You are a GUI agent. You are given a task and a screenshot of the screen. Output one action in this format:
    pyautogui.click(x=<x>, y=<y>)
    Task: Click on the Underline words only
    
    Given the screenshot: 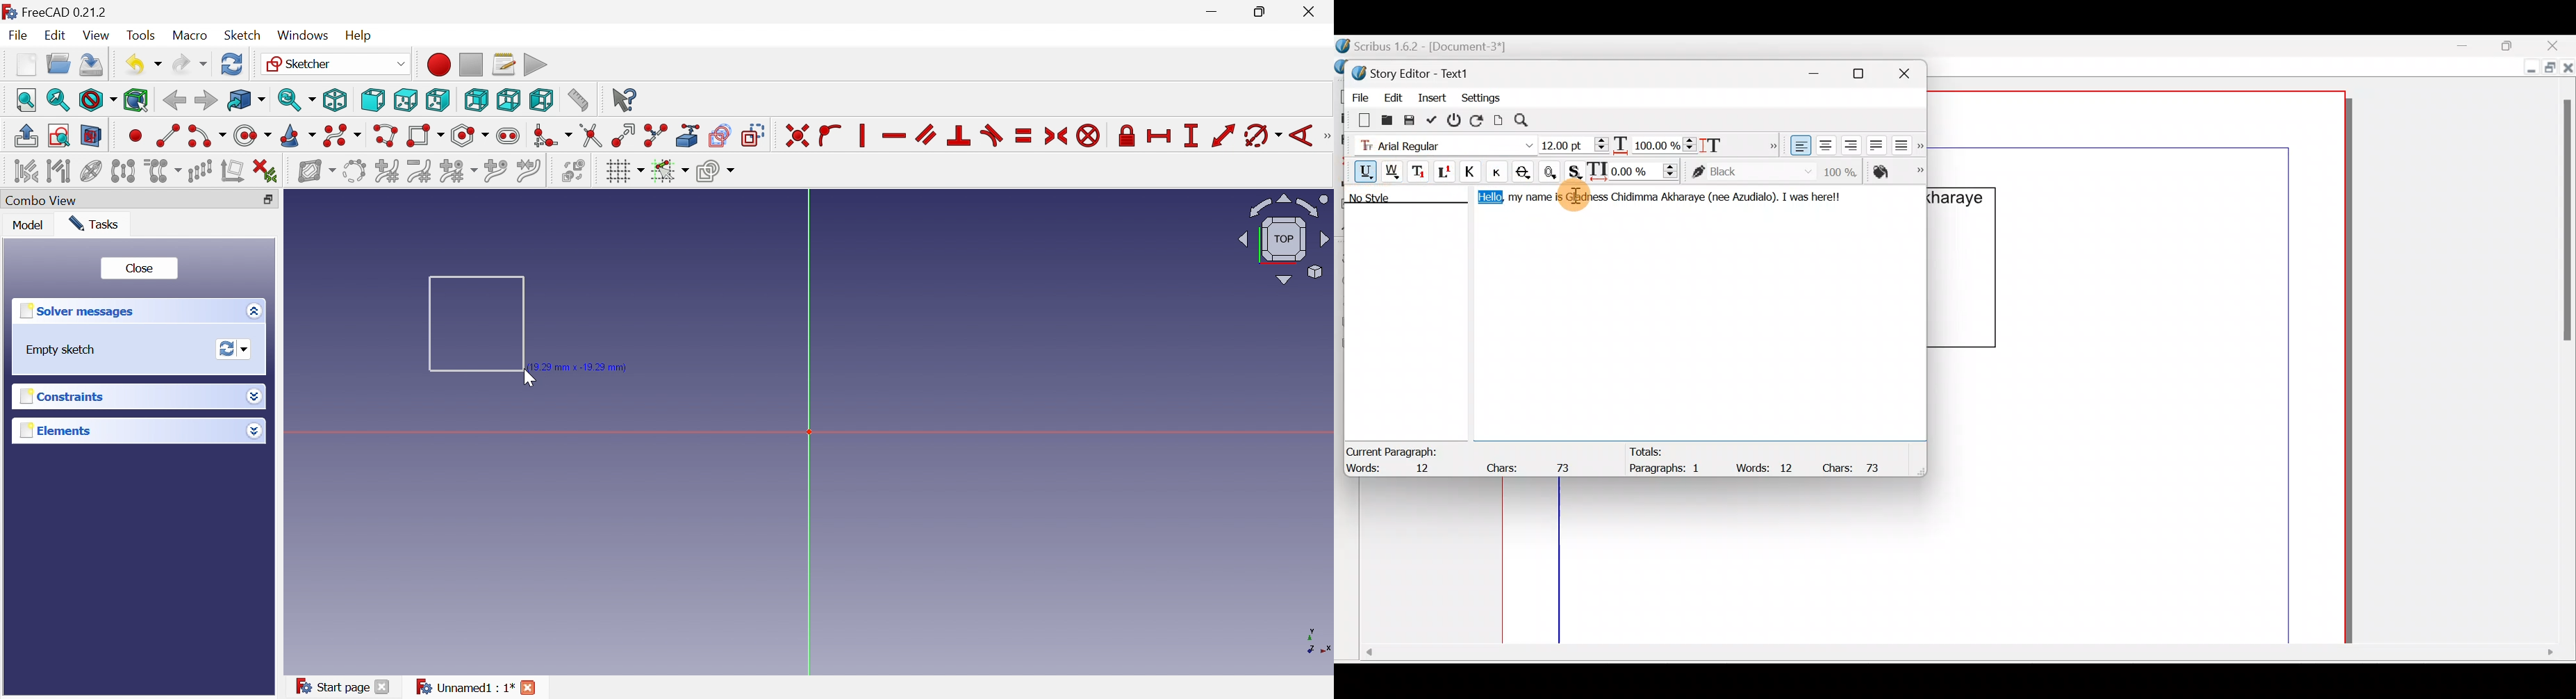 What is the action you would take?
    pyautogui.click(x=1393, y=171)
    